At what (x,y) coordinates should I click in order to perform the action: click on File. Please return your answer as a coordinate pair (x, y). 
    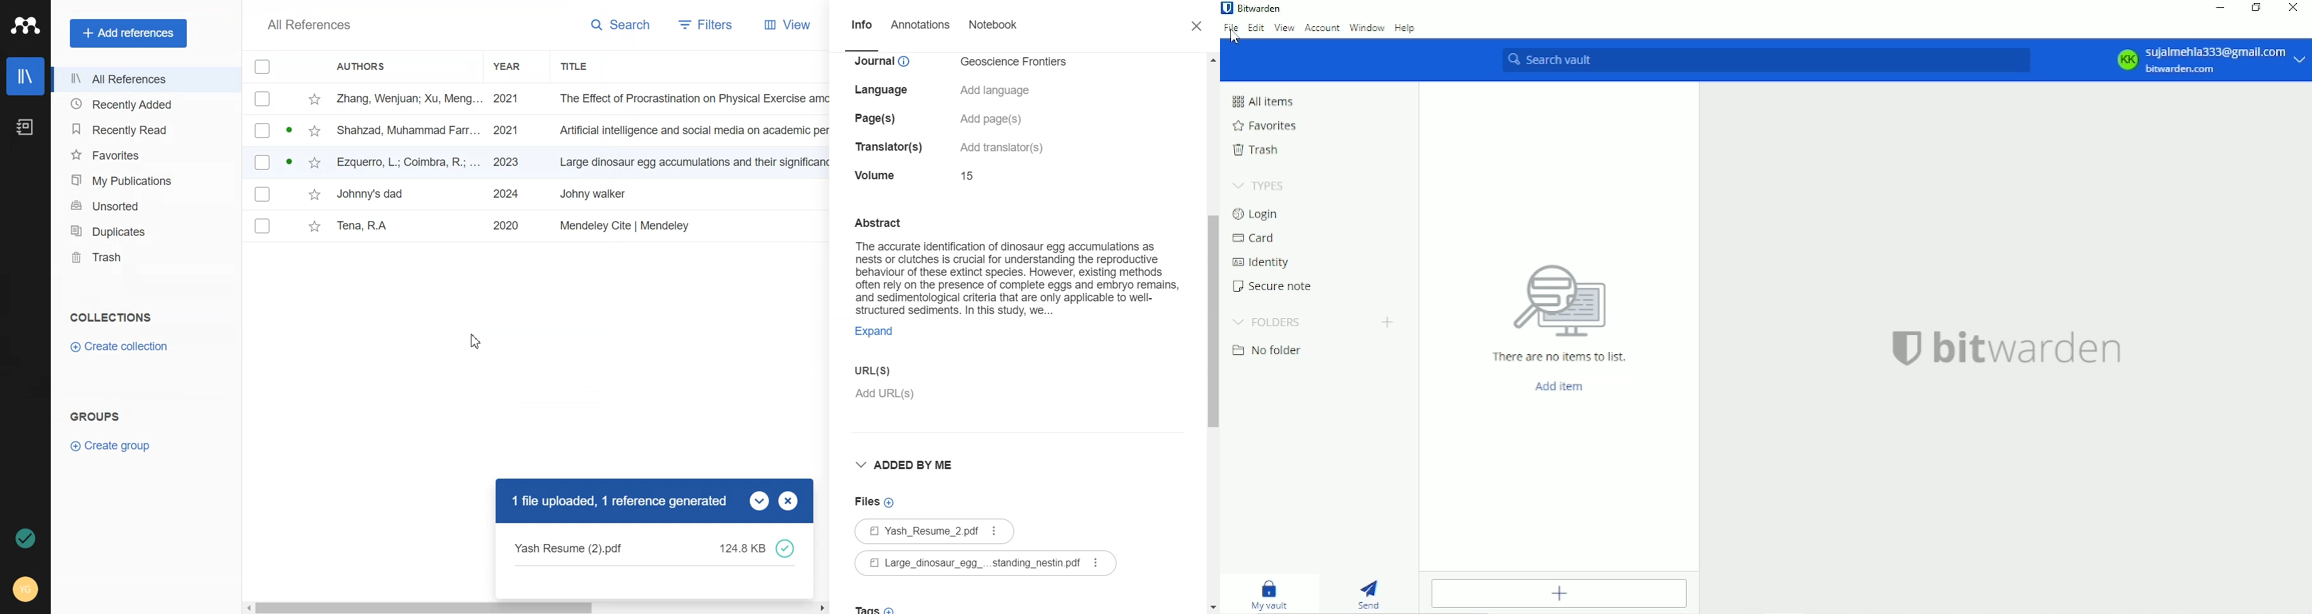
    Looking at the image, I should click on (587, 194).